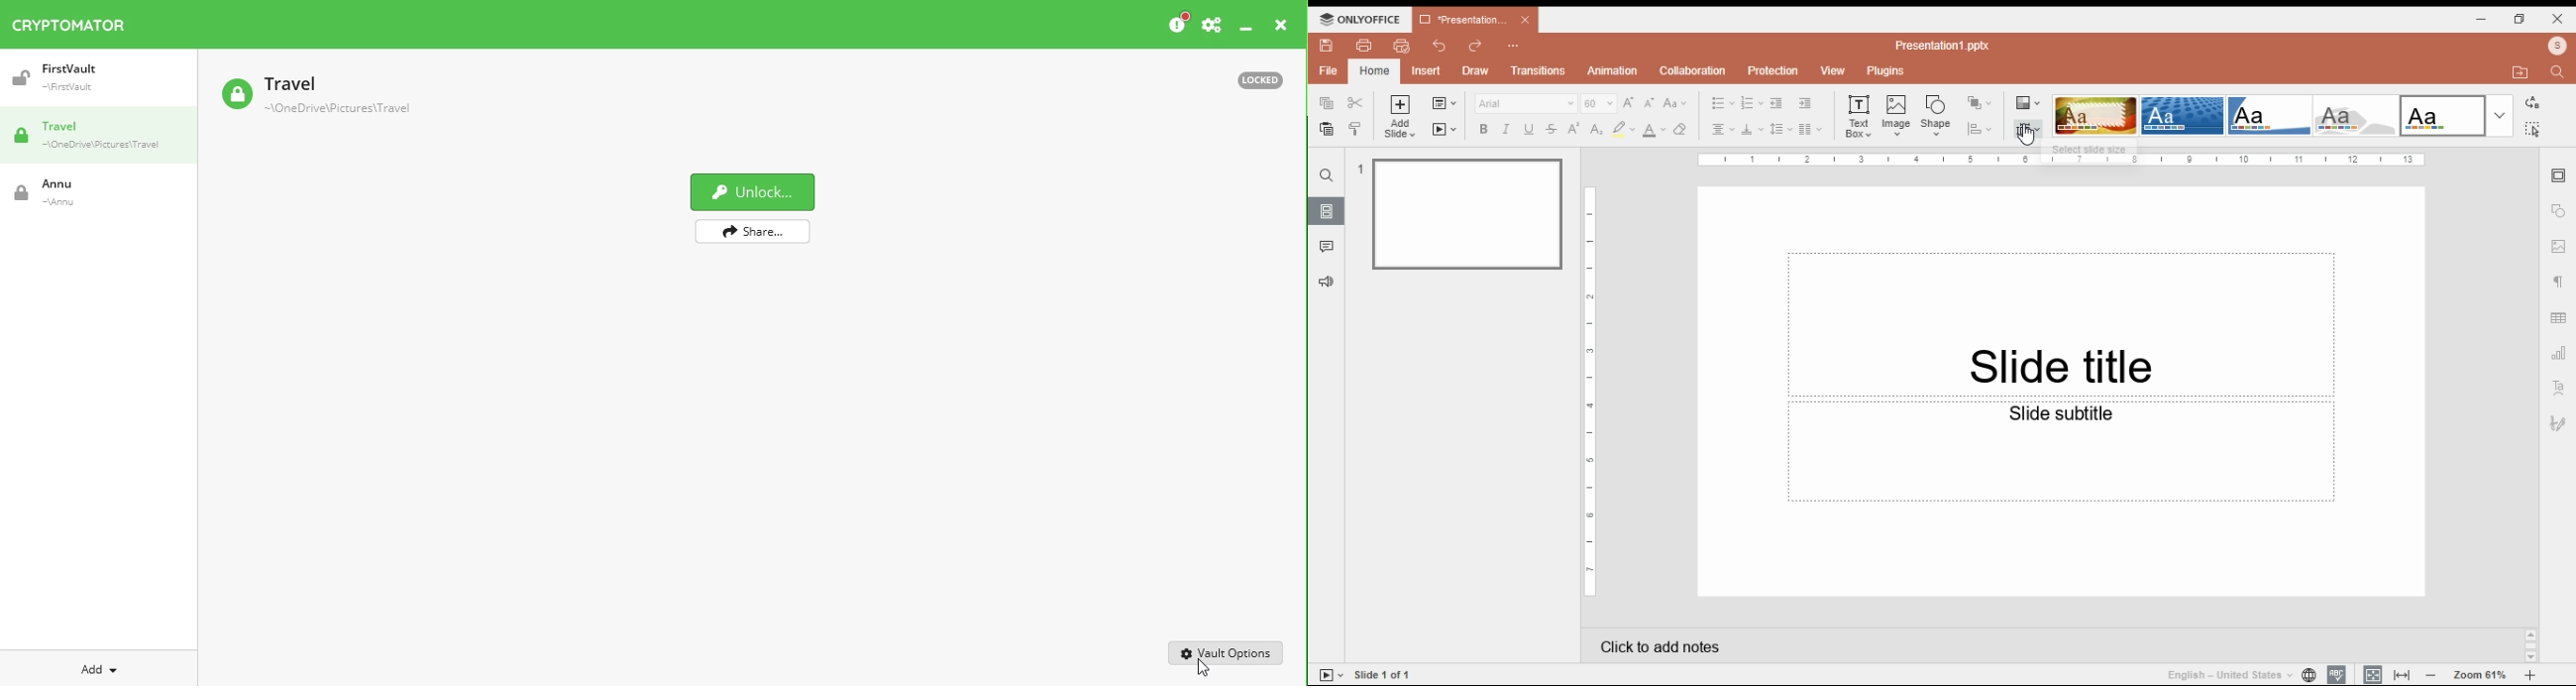 Image resolution: width=2576 pixels, height=700 pixels. What do you see at coordinates (2271, 115) in the screenshot?
I see `slide them option` at bounding box center [2271, 115].